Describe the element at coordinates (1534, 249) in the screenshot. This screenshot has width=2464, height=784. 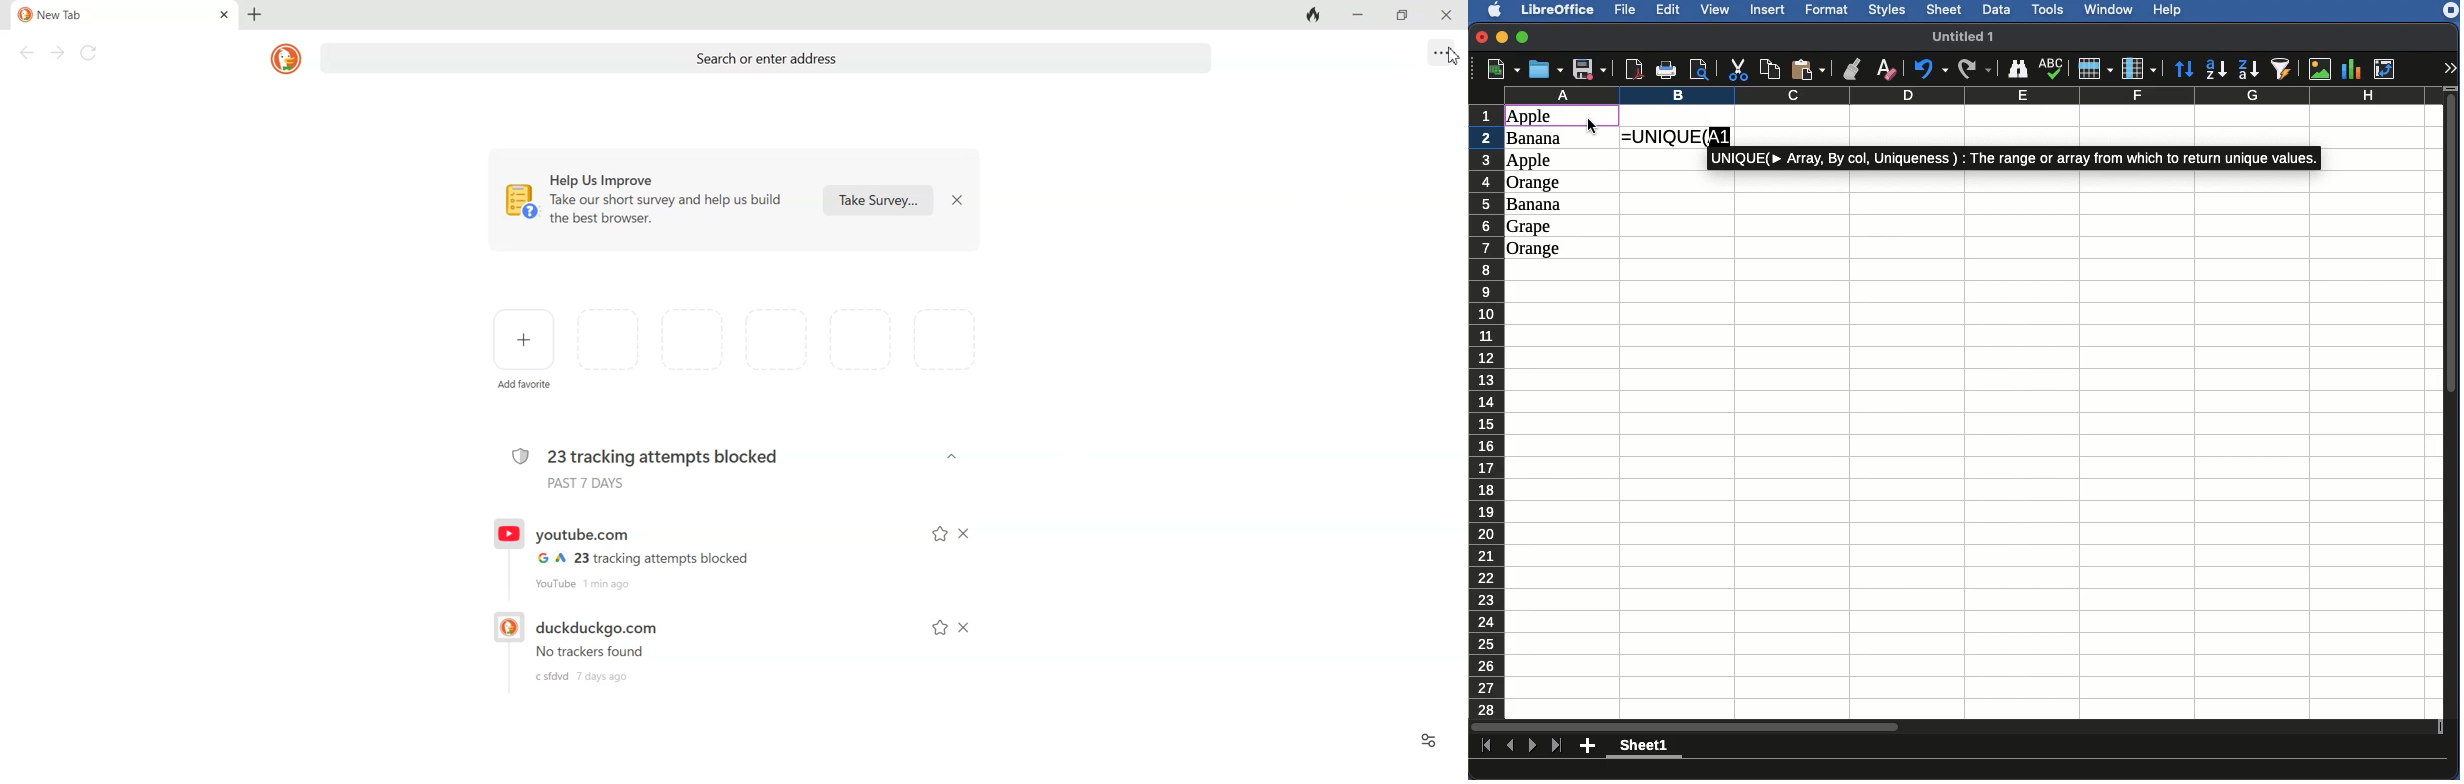
I see `Orange` at that location.